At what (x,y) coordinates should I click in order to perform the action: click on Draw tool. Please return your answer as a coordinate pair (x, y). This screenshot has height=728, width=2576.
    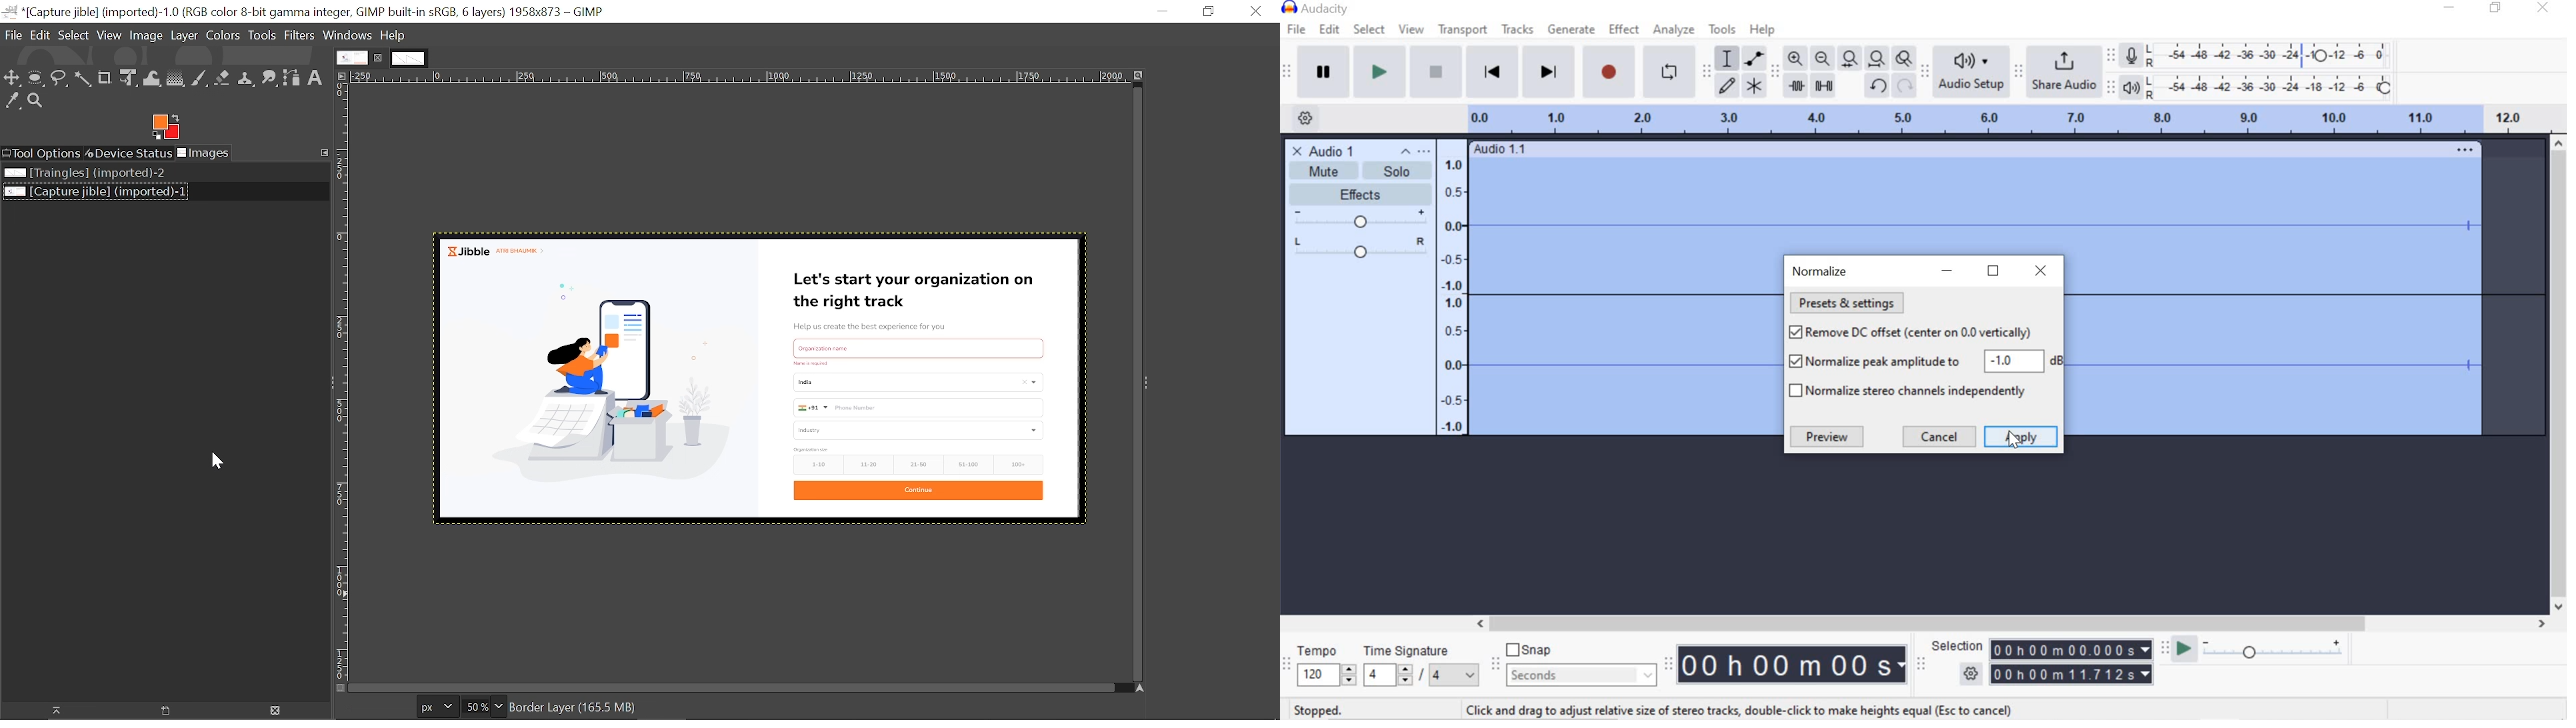
    Looking at the image, I should click on (1726, 84).